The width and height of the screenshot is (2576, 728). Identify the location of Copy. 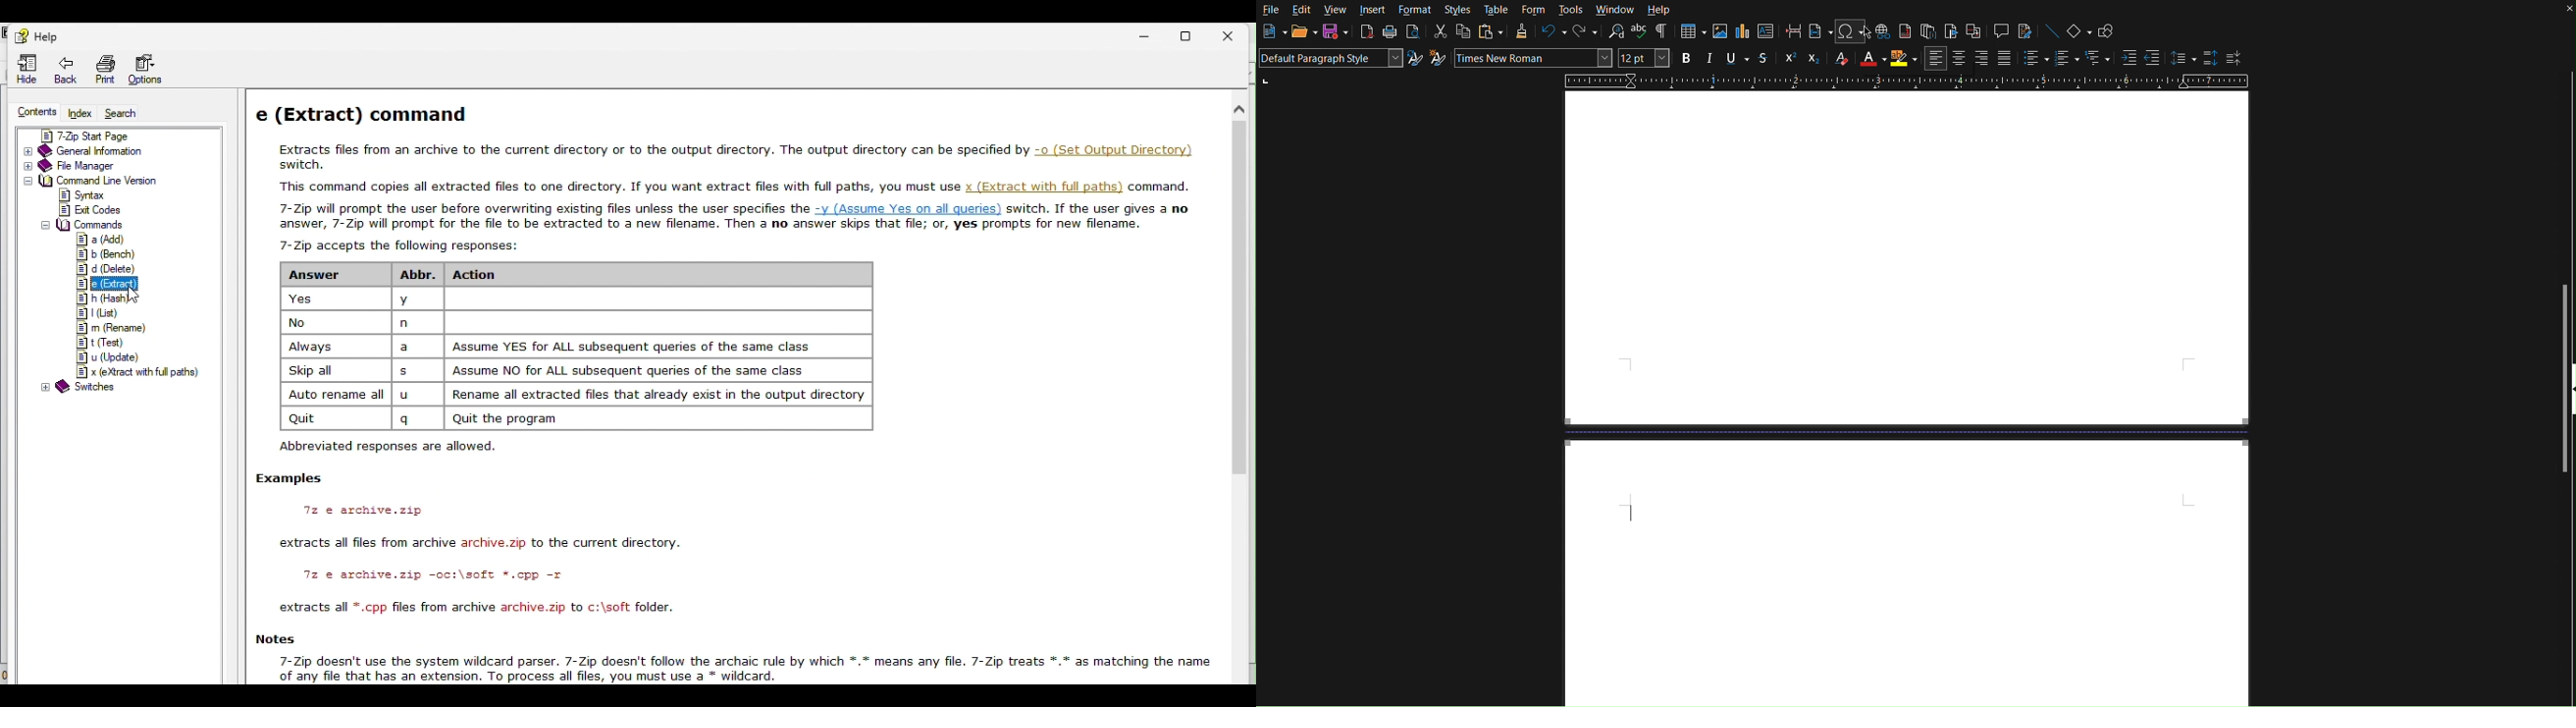
(1463, 32).